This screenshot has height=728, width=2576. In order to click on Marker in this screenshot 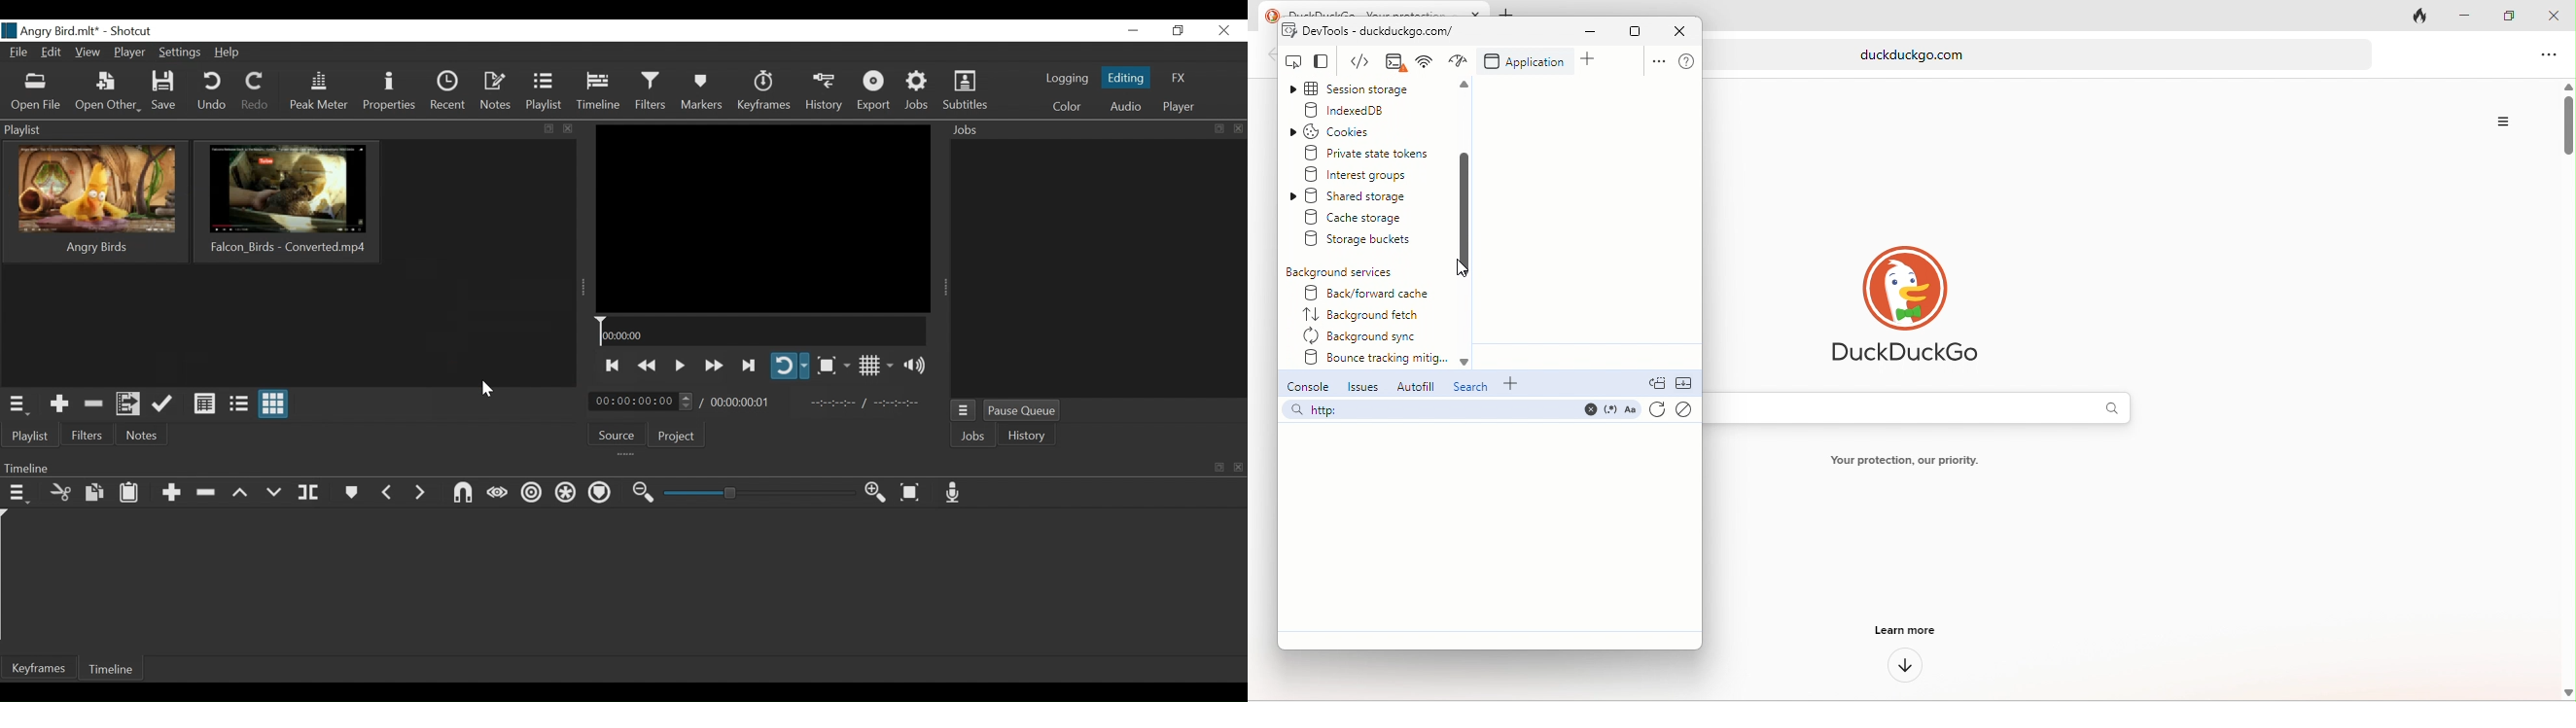, I will do `click(350, 495)`.